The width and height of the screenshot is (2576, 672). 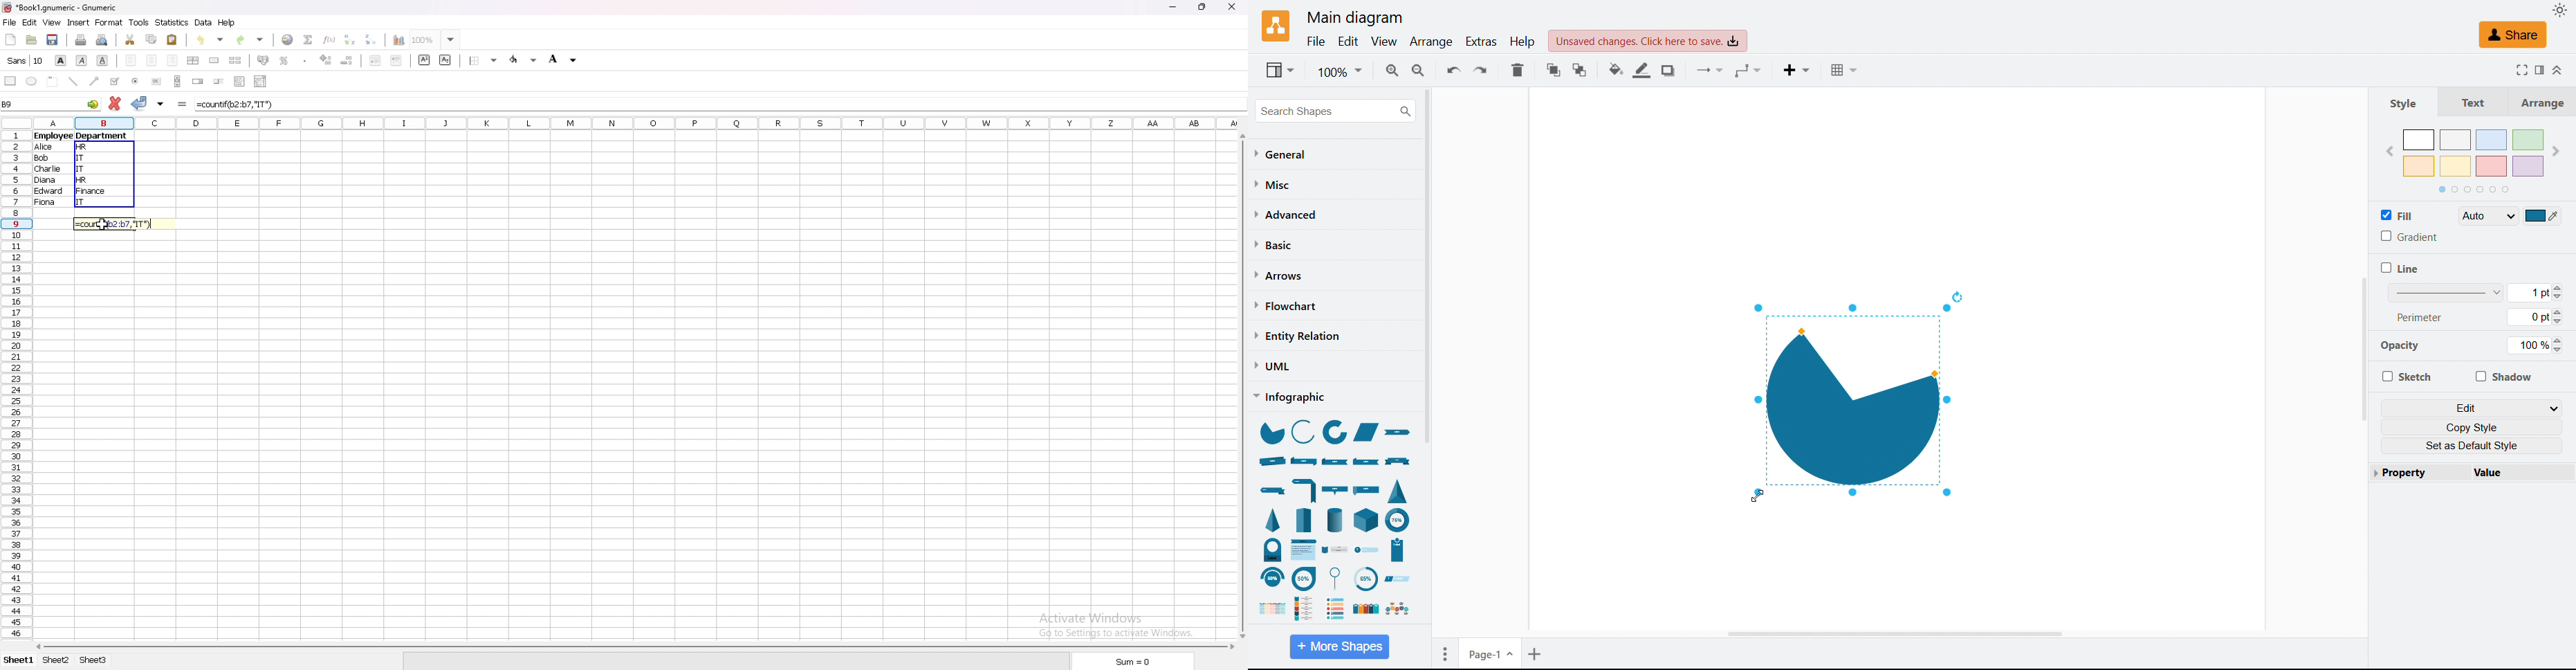 What do you see at coordinates (140, 103) in the screenshot?
I see `accept changes` at bounding box center [140, 103].